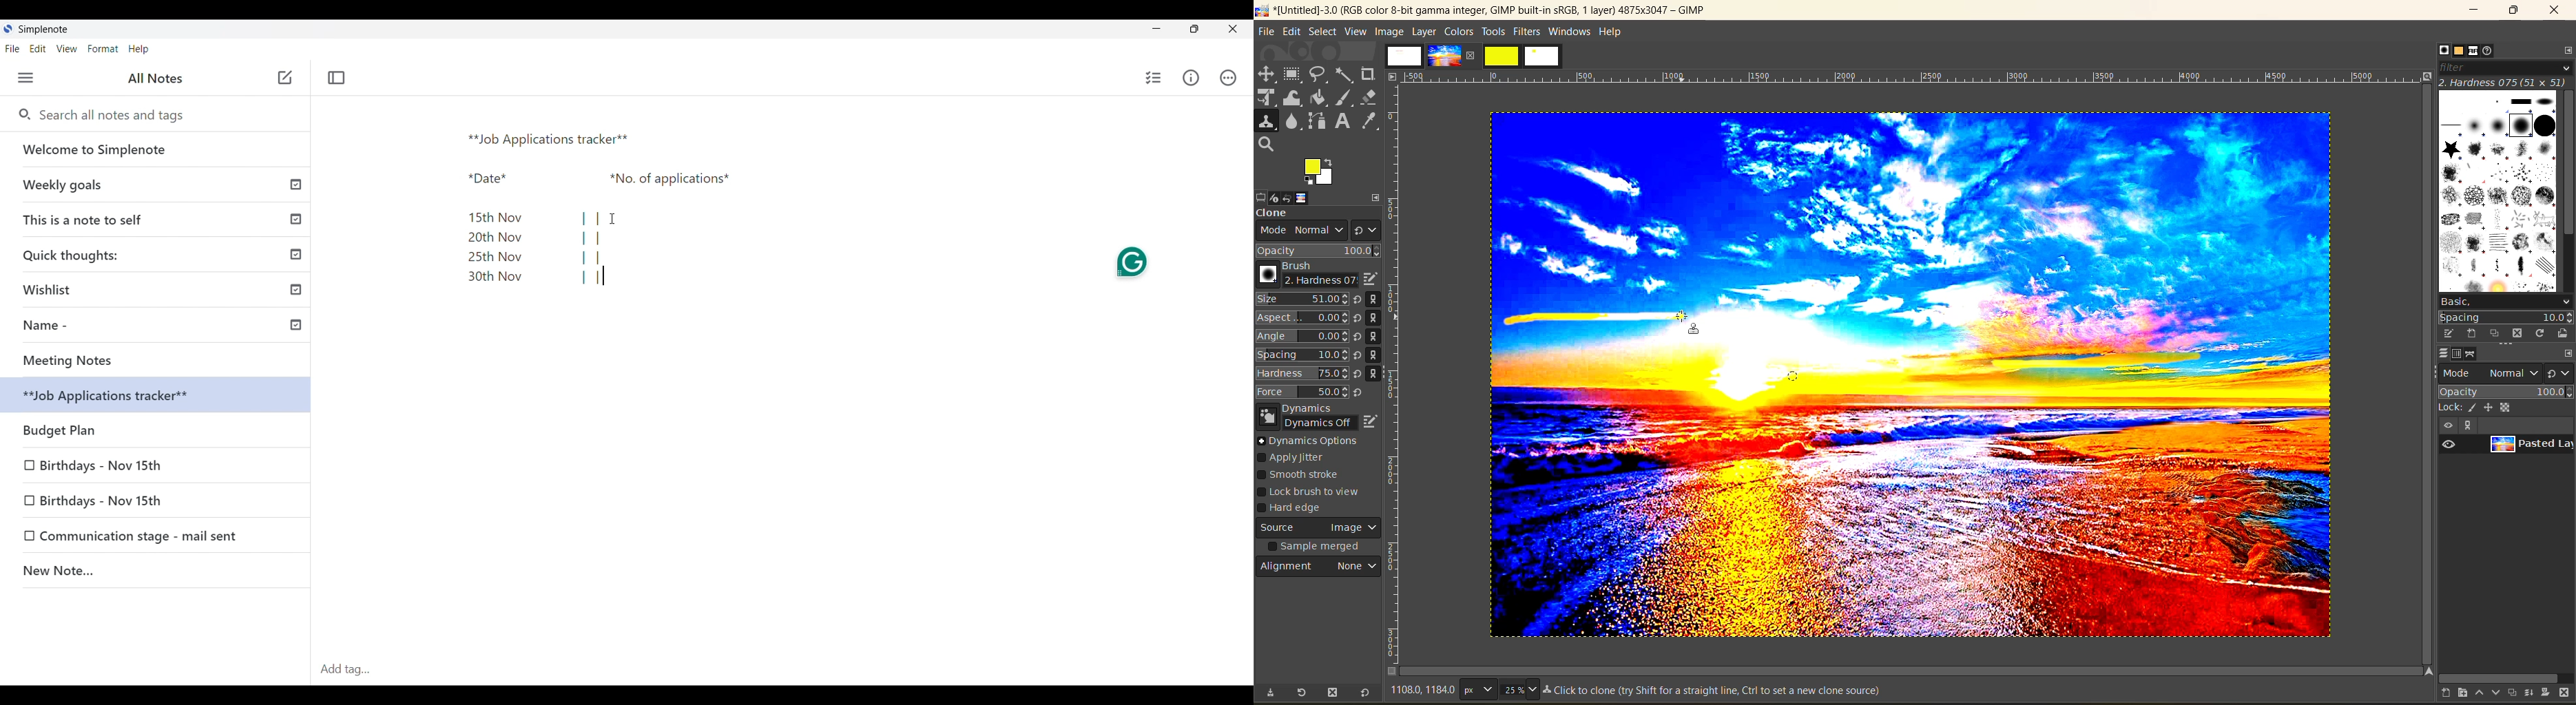  What do you see at coordinates (2506, 317) in the screenshot?
I see `spacing` at bounding box center [2506, 317].